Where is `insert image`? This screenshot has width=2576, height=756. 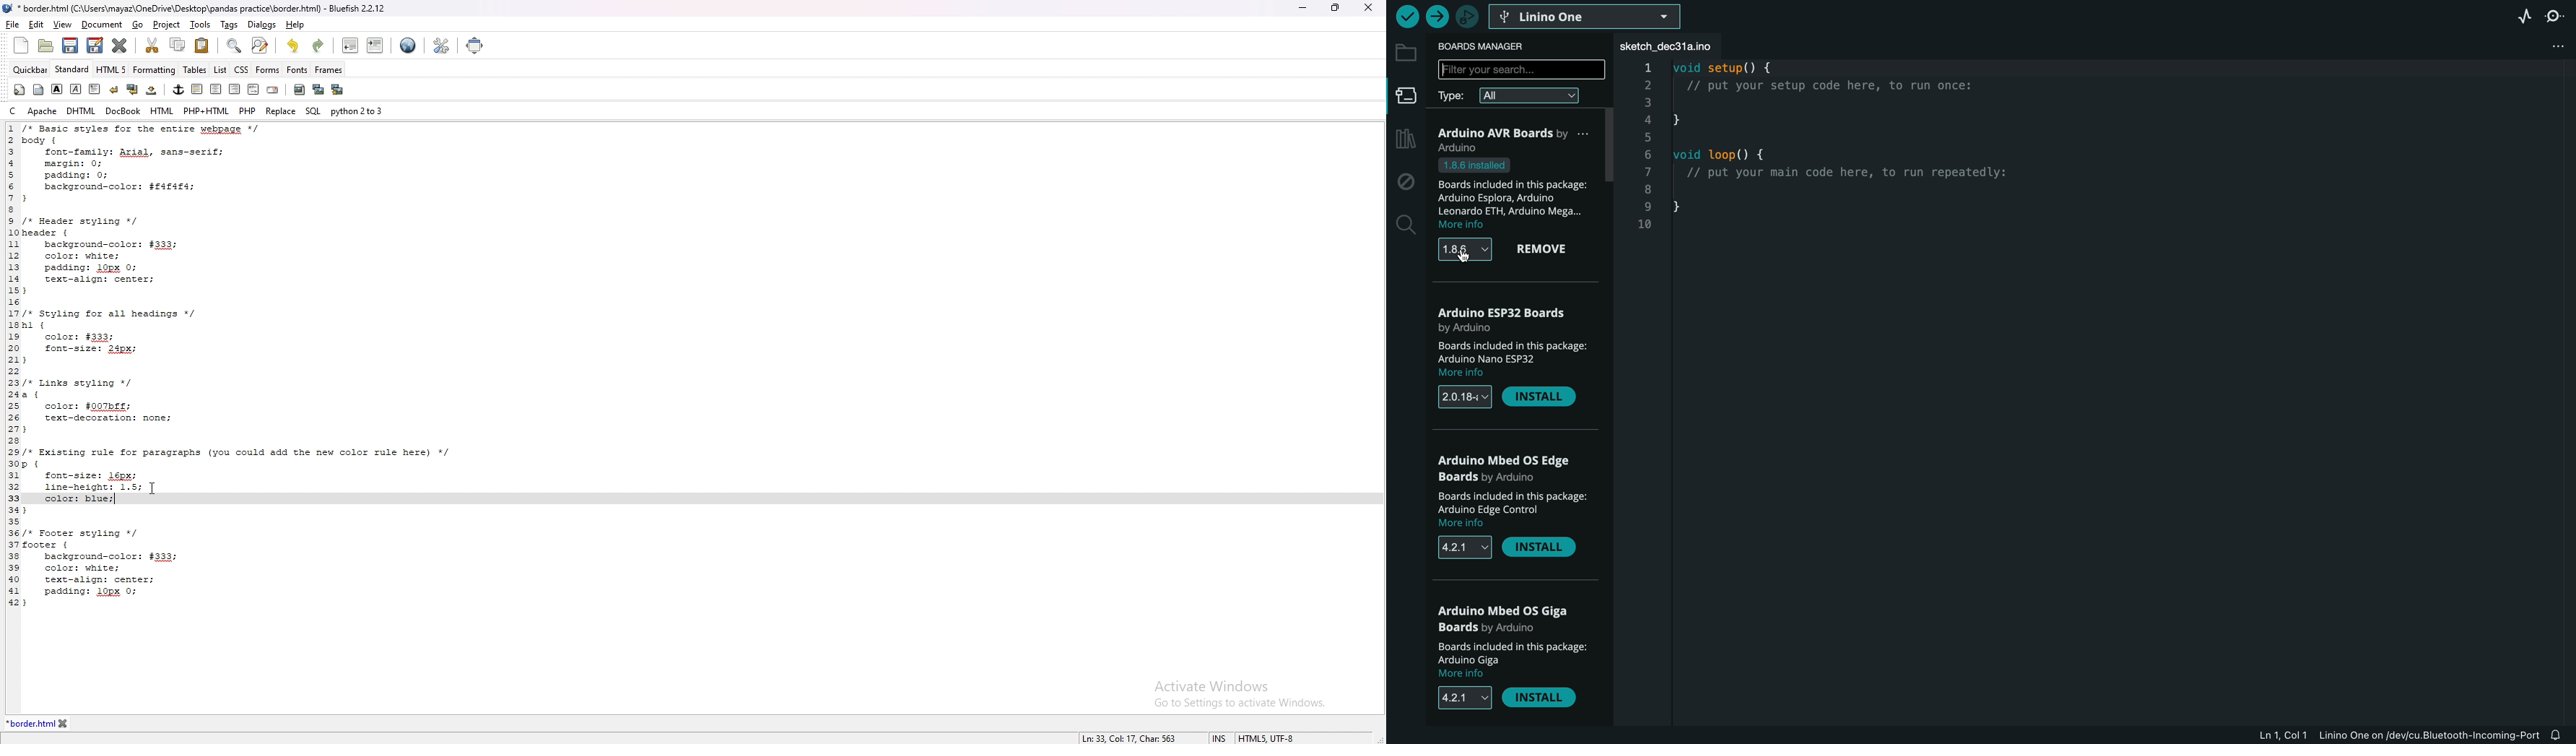 insert image is located at coordinates (300, 90).